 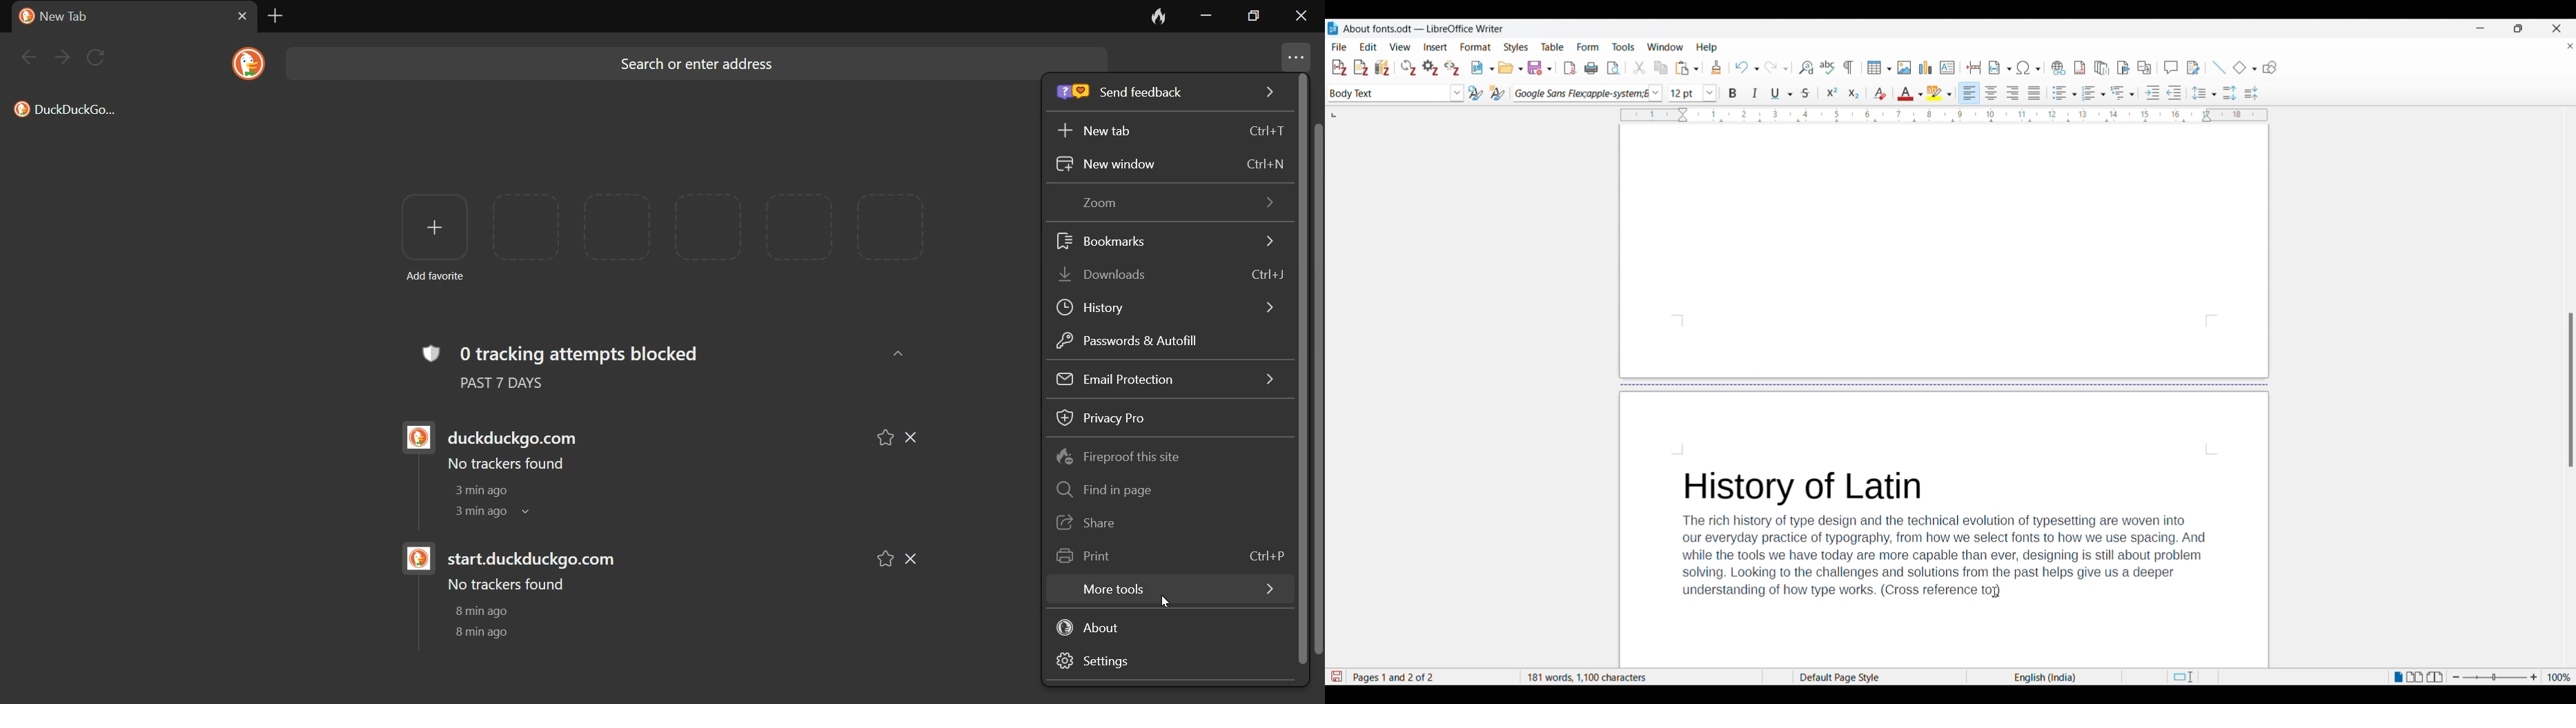 What do you see at coordinates (1910, 94) in the screenshot?
I see `Text color options` at bounding box center [1910, 94].